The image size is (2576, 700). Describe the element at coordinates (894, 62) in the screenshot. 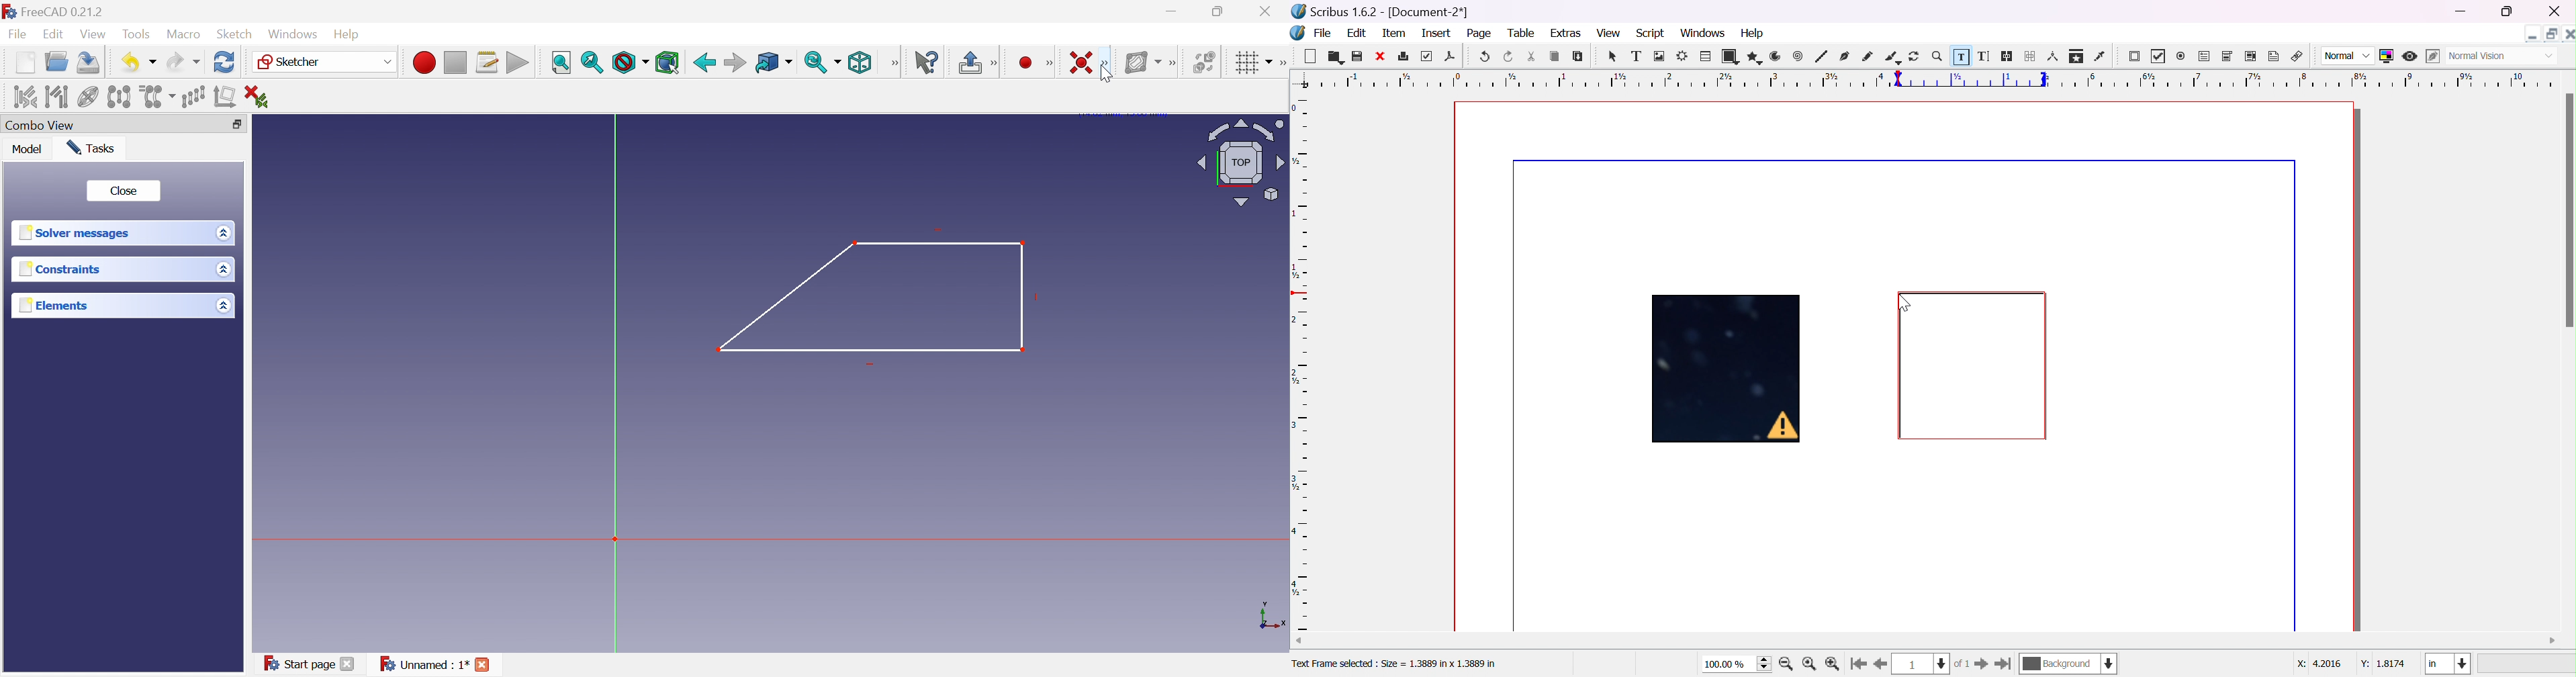

I see `More` at that location.